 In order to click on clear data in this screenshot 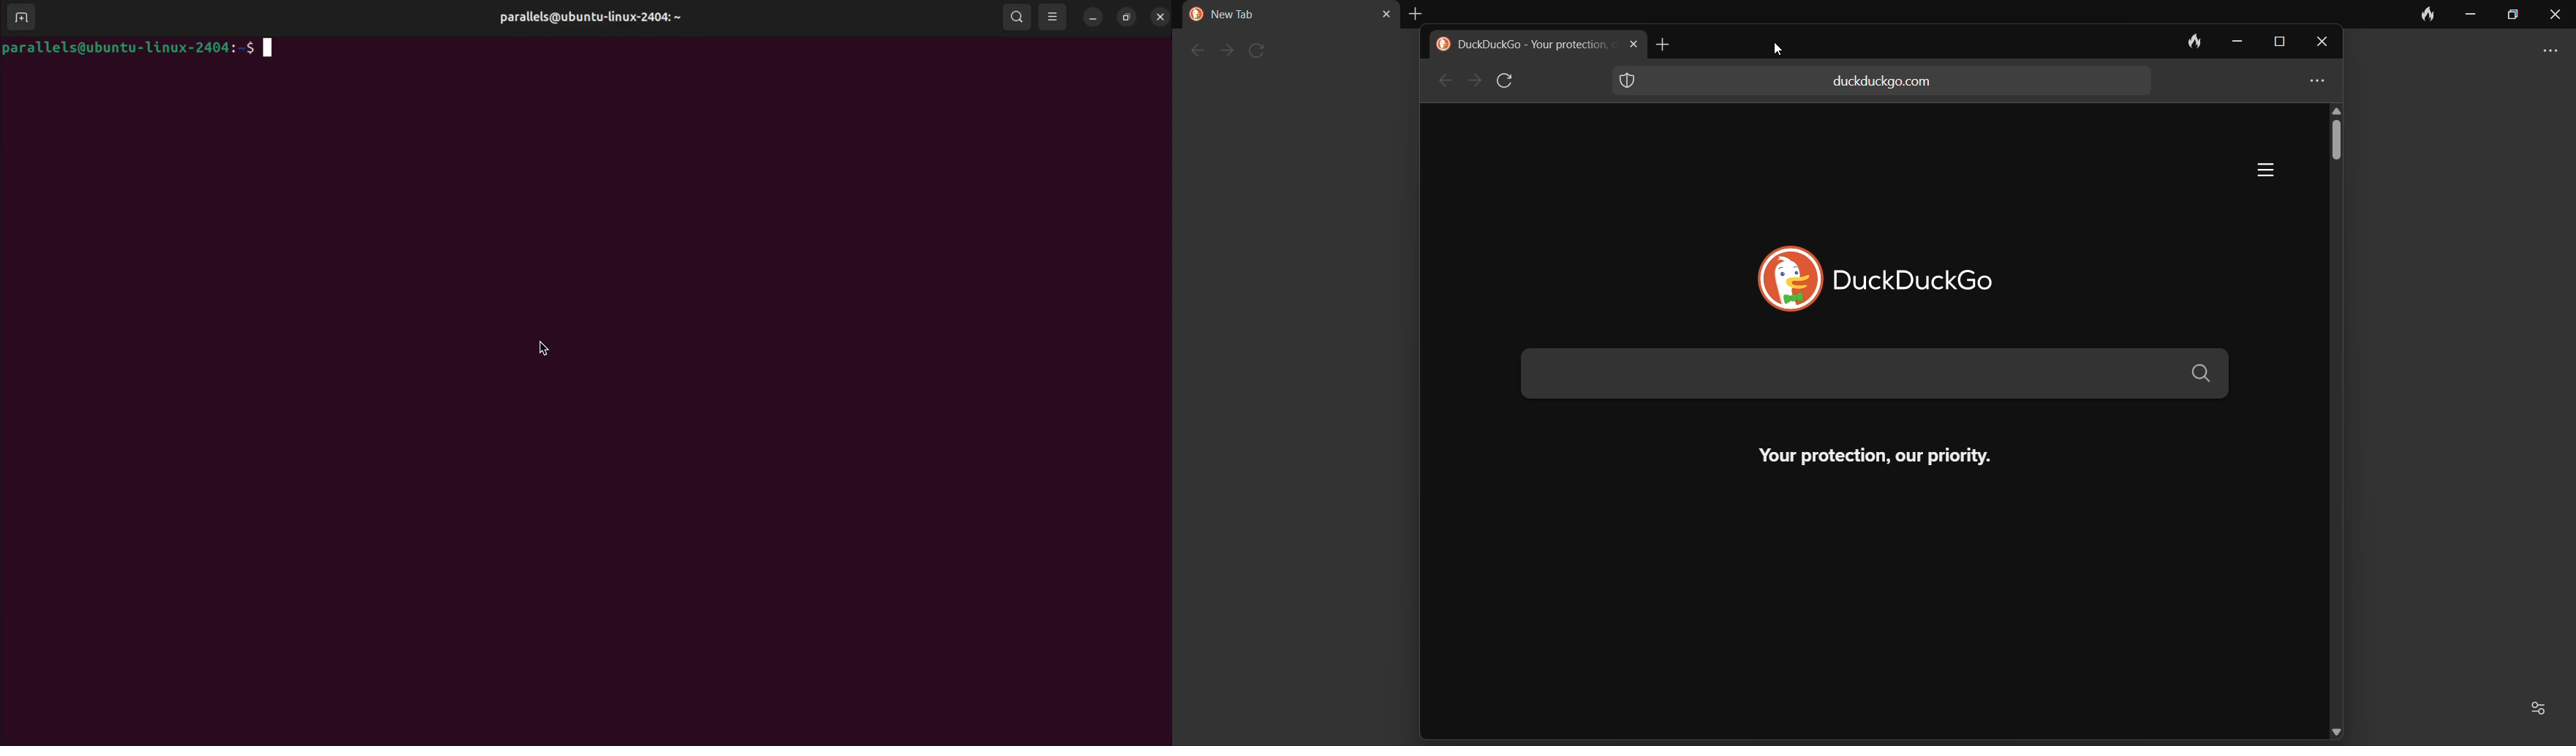, I will do `click(2430, 15)`.